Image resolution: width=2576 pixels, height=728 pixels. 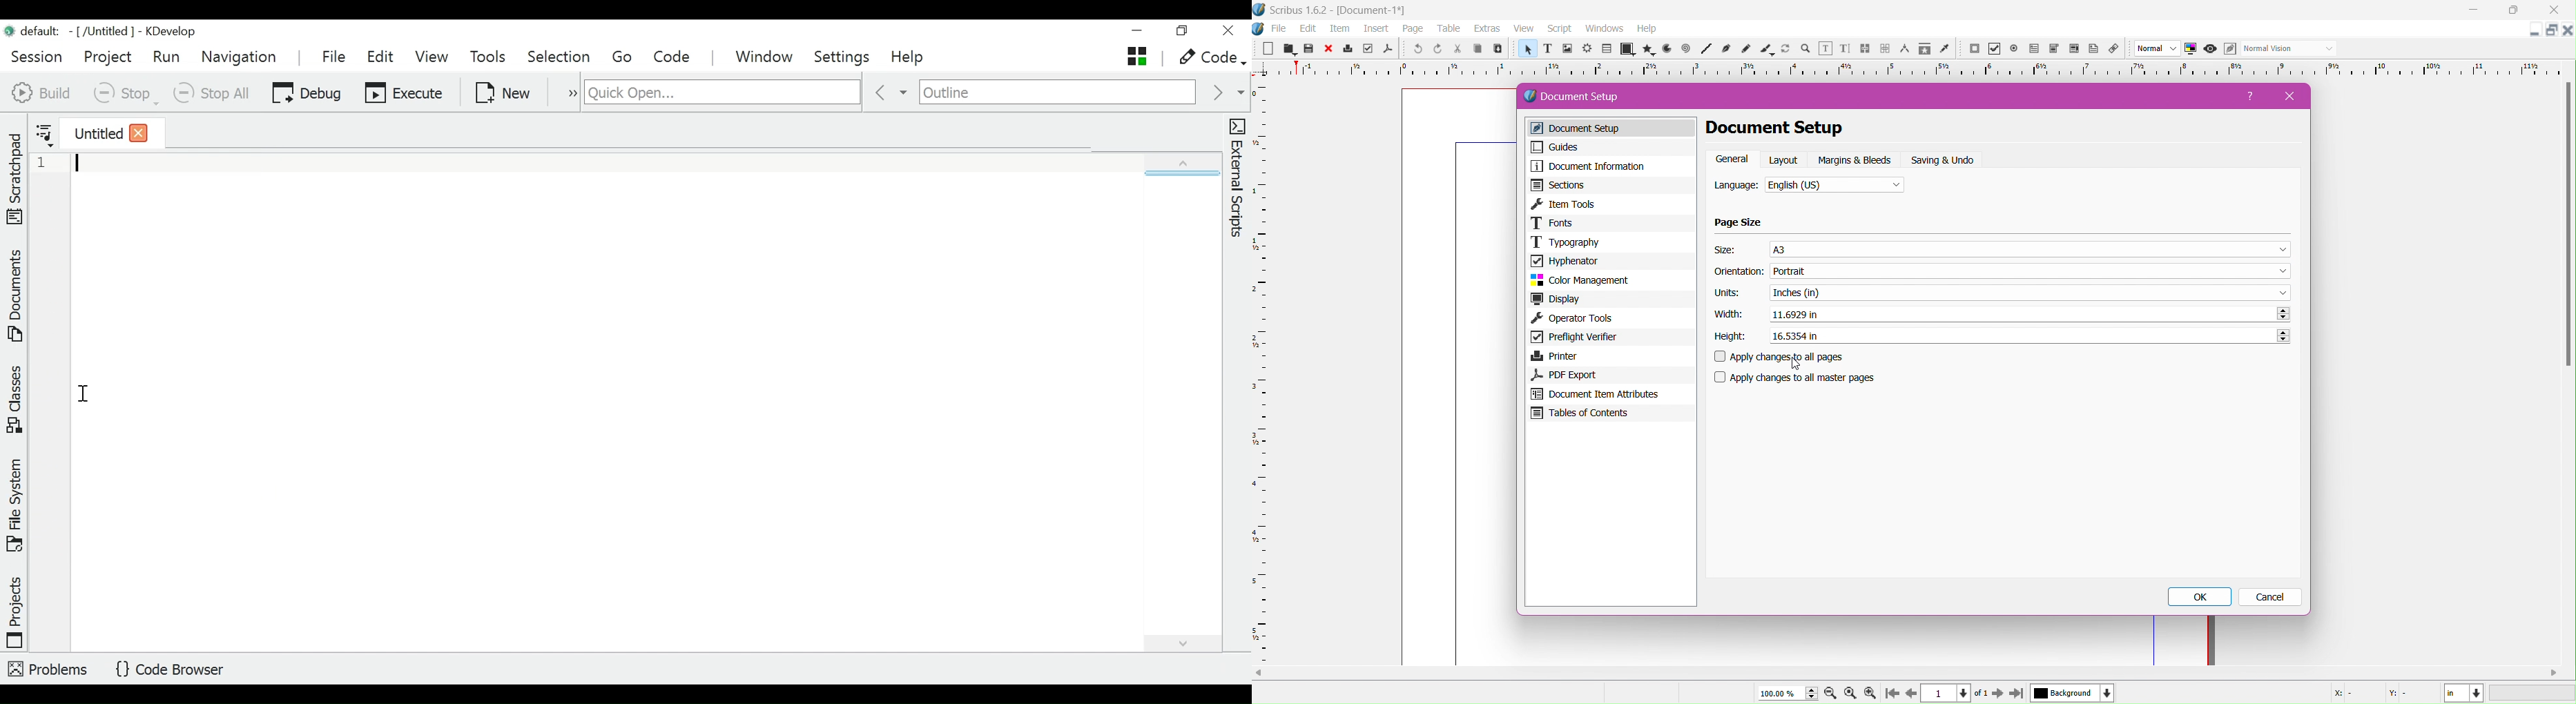 I want to click on color management system, so click(x=2191, y=49).